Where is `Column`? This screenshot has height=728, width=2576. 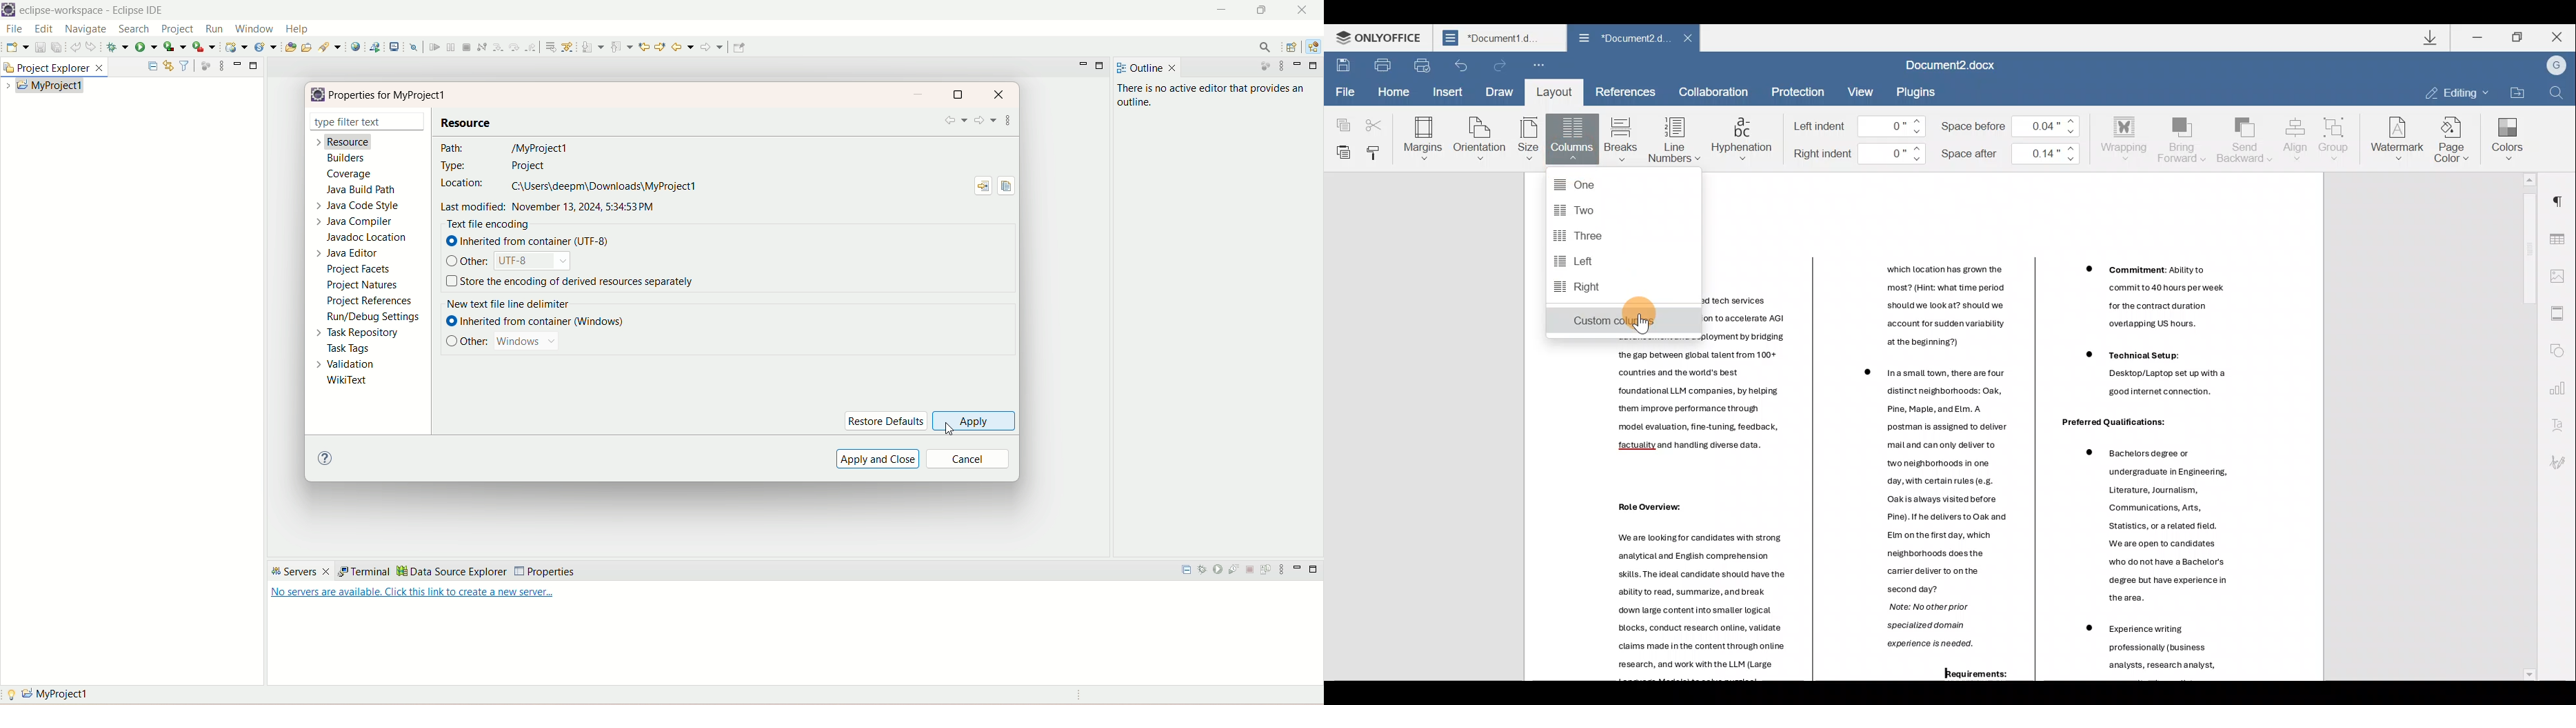
Column is located at coordinates (1574, 142).